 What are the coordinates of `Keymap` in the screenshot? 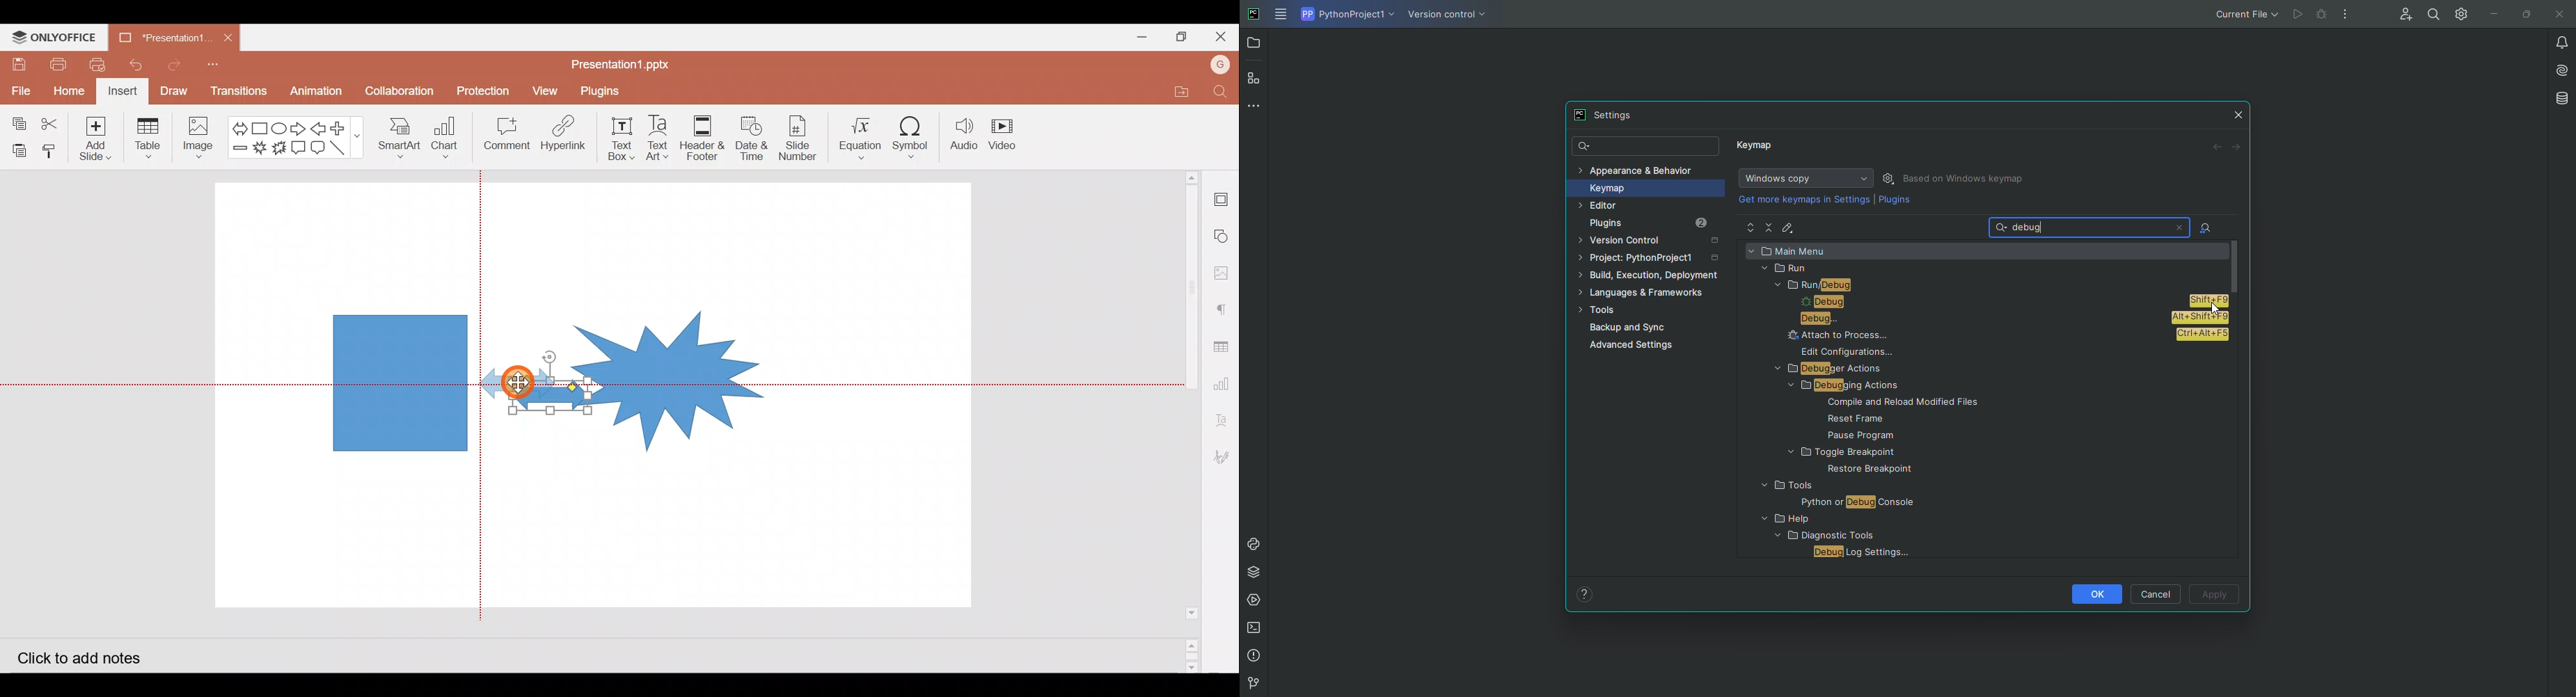 It's located at (1641, 188).